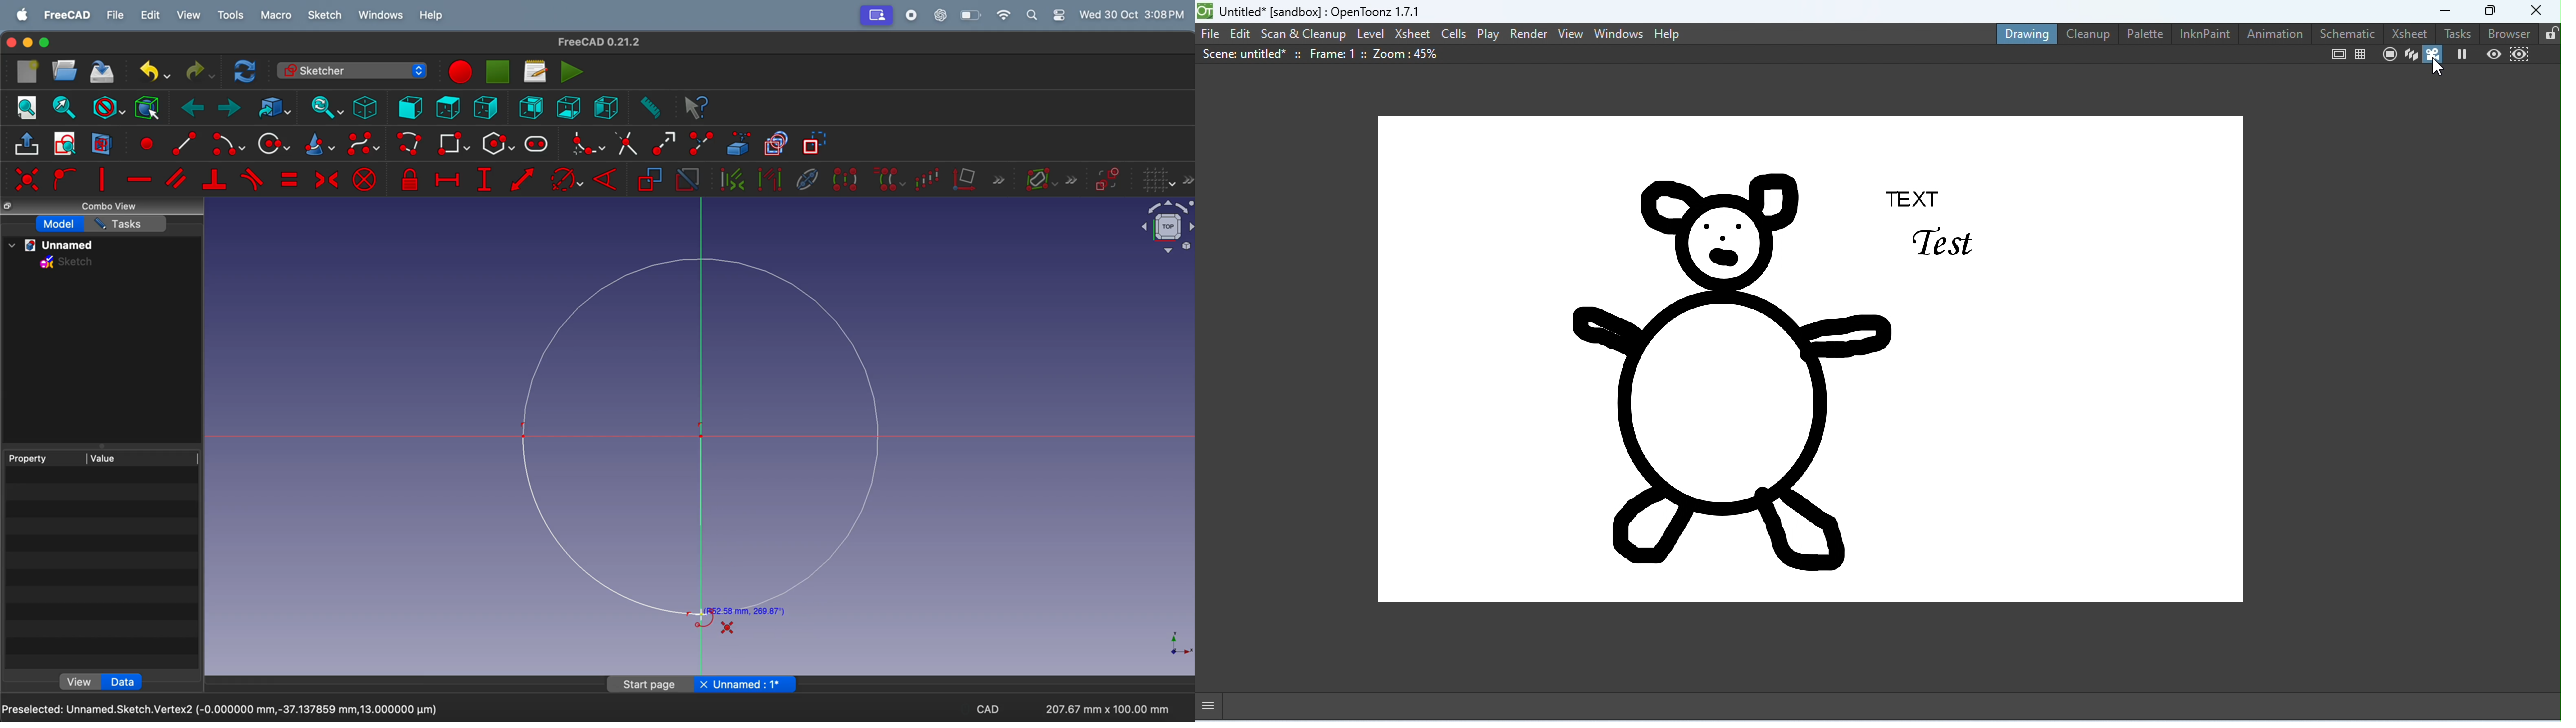 The width and height of the screenshot is (2576, 728). What do you see at coordinates (143, 457) in the screenshot?
I see `value` at bounding box center [143, 457].